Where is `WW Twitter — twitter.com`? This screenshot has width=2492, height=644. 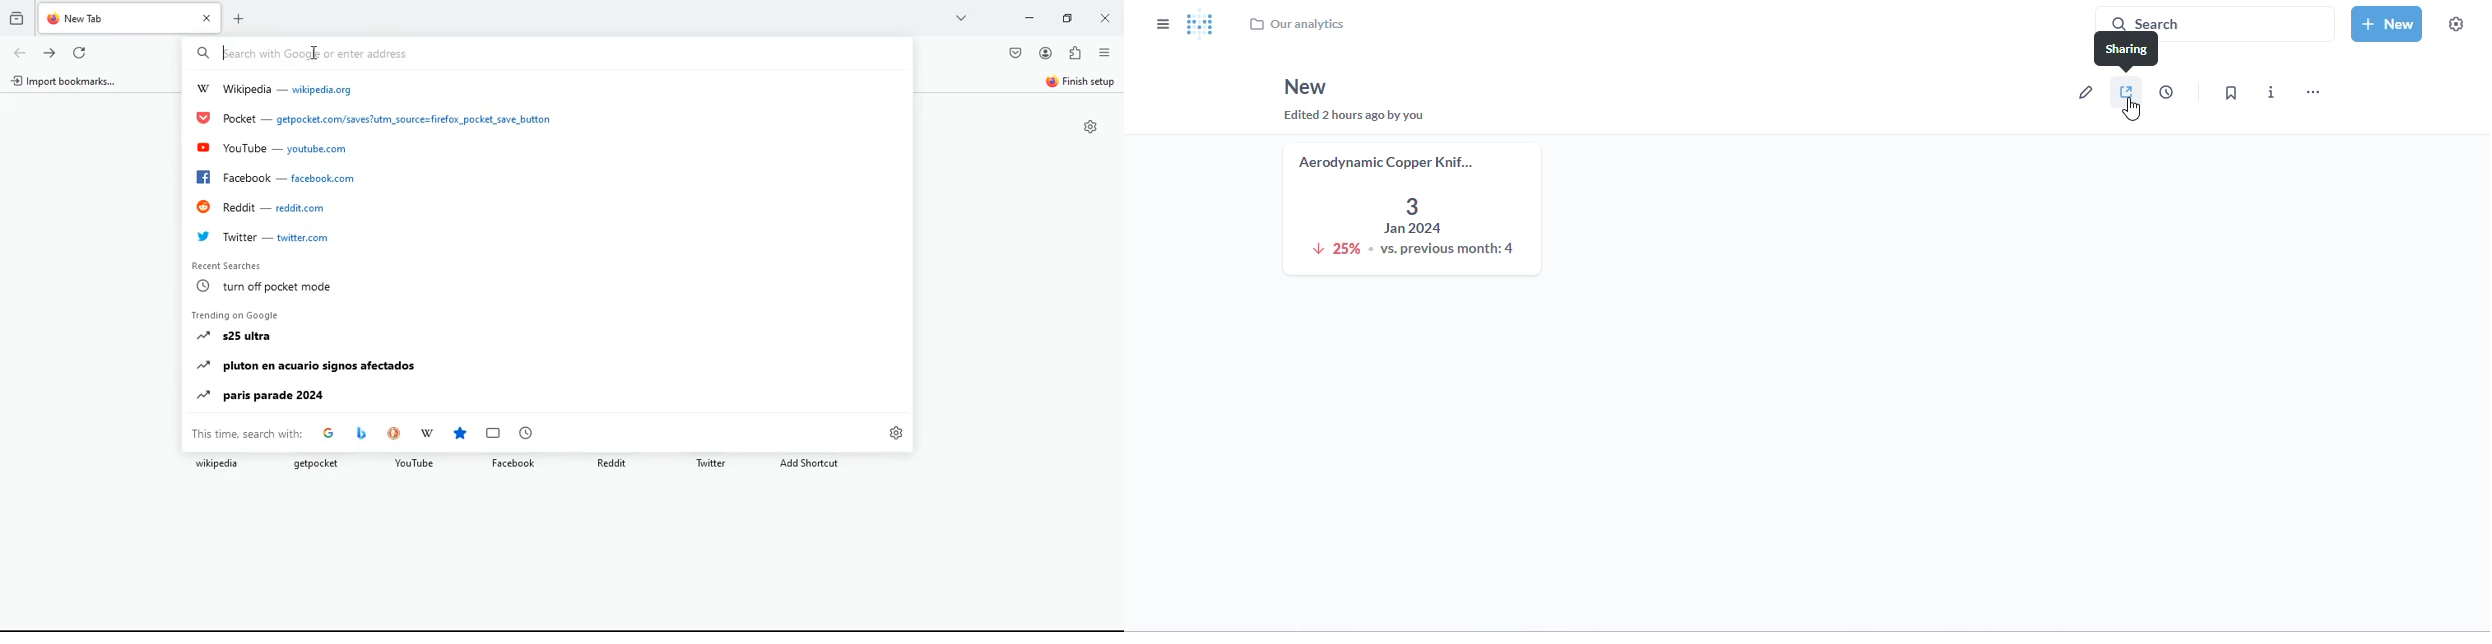
WW Twitter — twitter.com is located at coordinates (261, 235).